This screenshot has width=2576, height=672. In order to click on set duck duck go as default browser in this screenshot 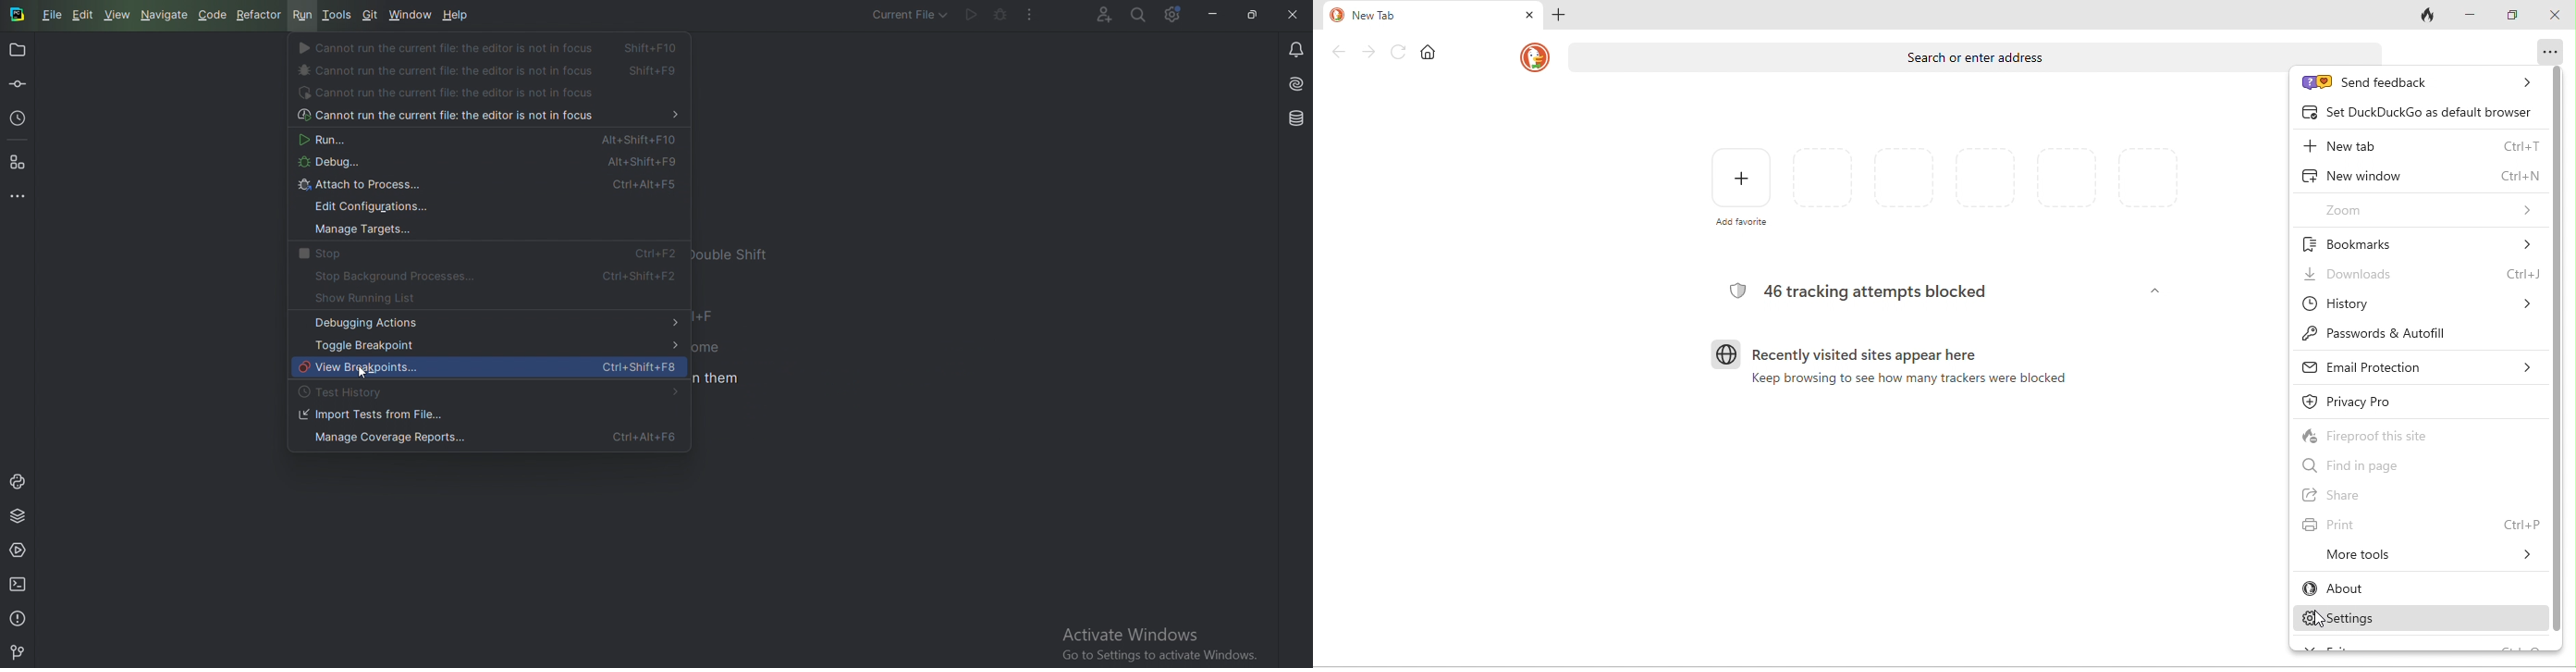, I will do `click(2417, 110)`.